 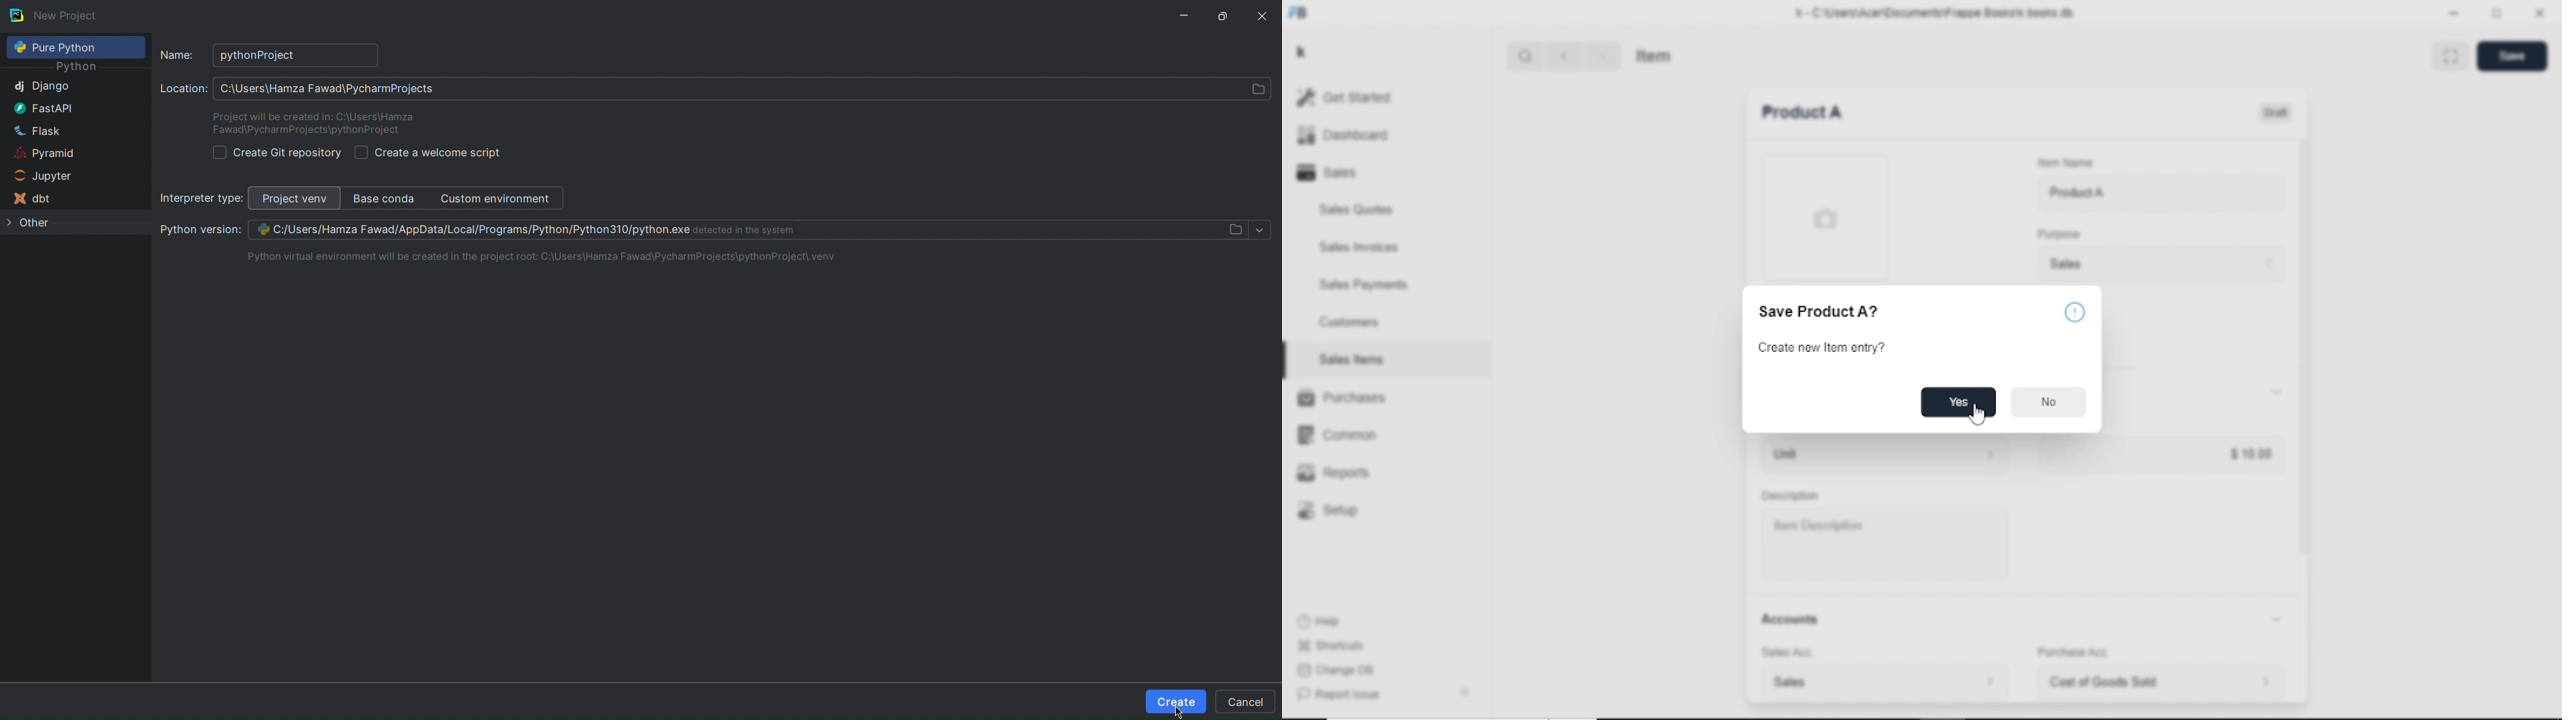 What do you see at coordinates (274, 154) in the screenshot?
I see `Create Git repository` at bounding box center [274, 154].